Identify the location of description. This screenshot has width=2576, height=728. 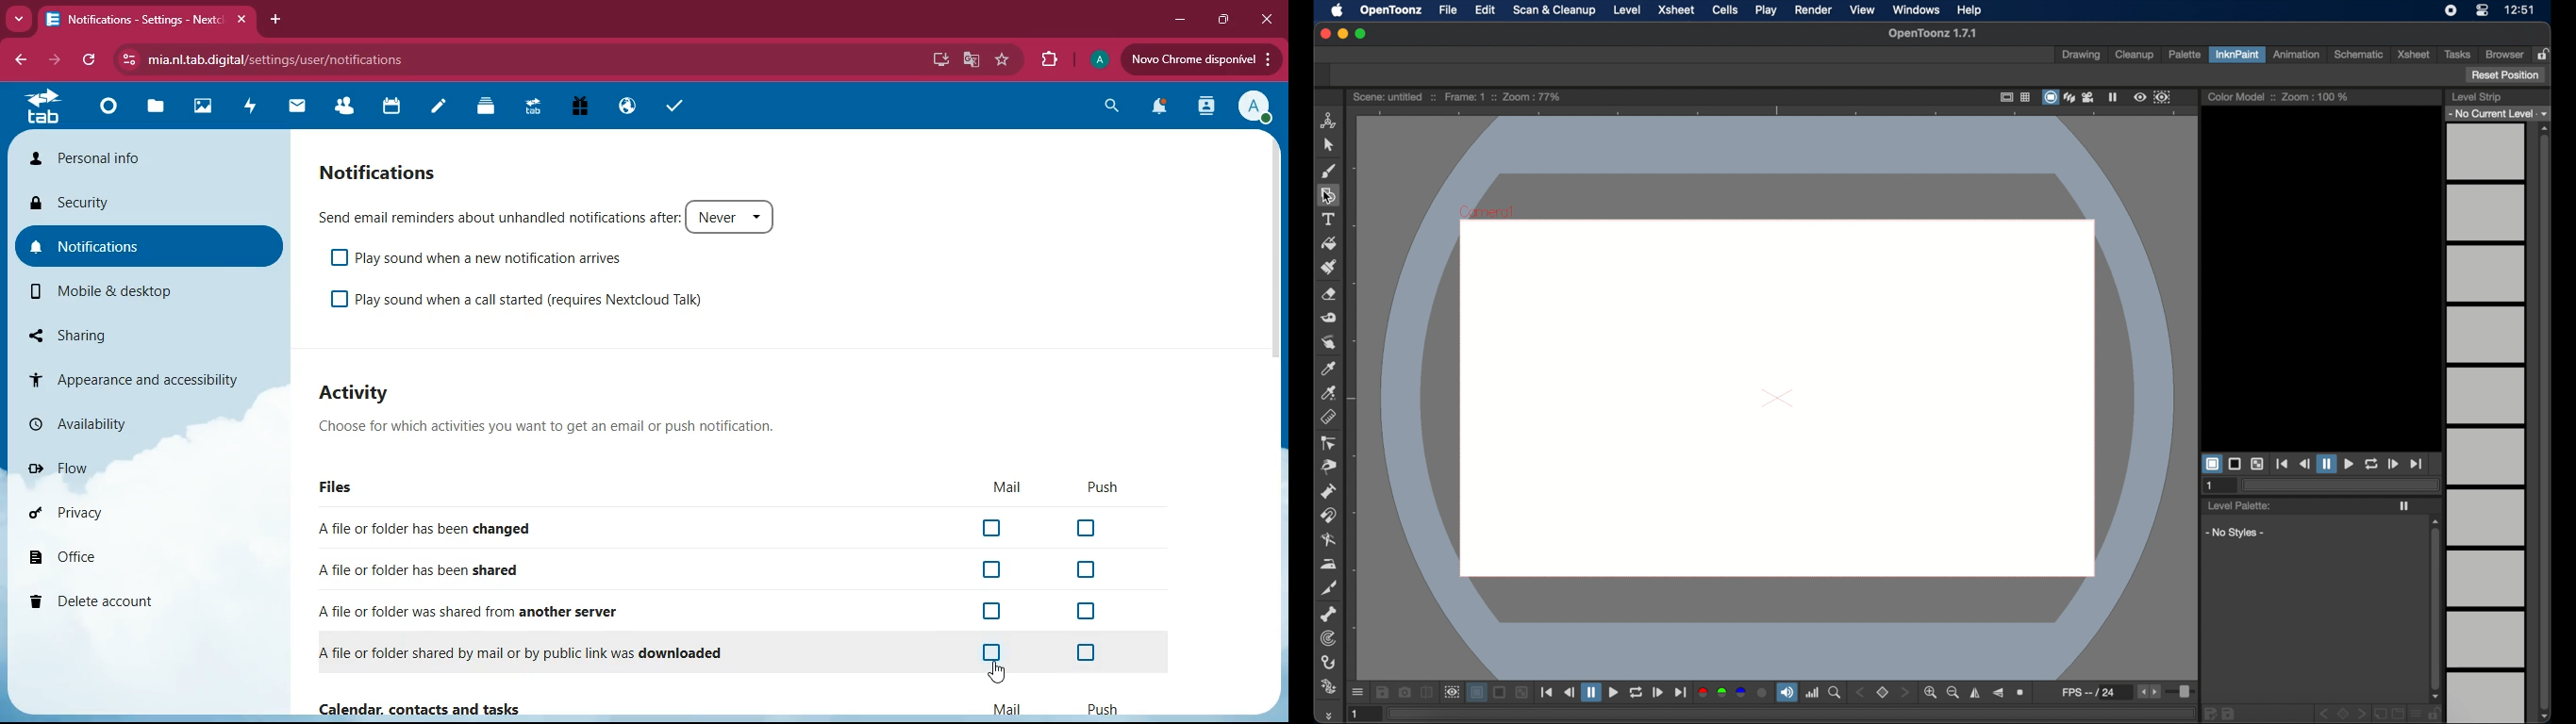
(566, 428).